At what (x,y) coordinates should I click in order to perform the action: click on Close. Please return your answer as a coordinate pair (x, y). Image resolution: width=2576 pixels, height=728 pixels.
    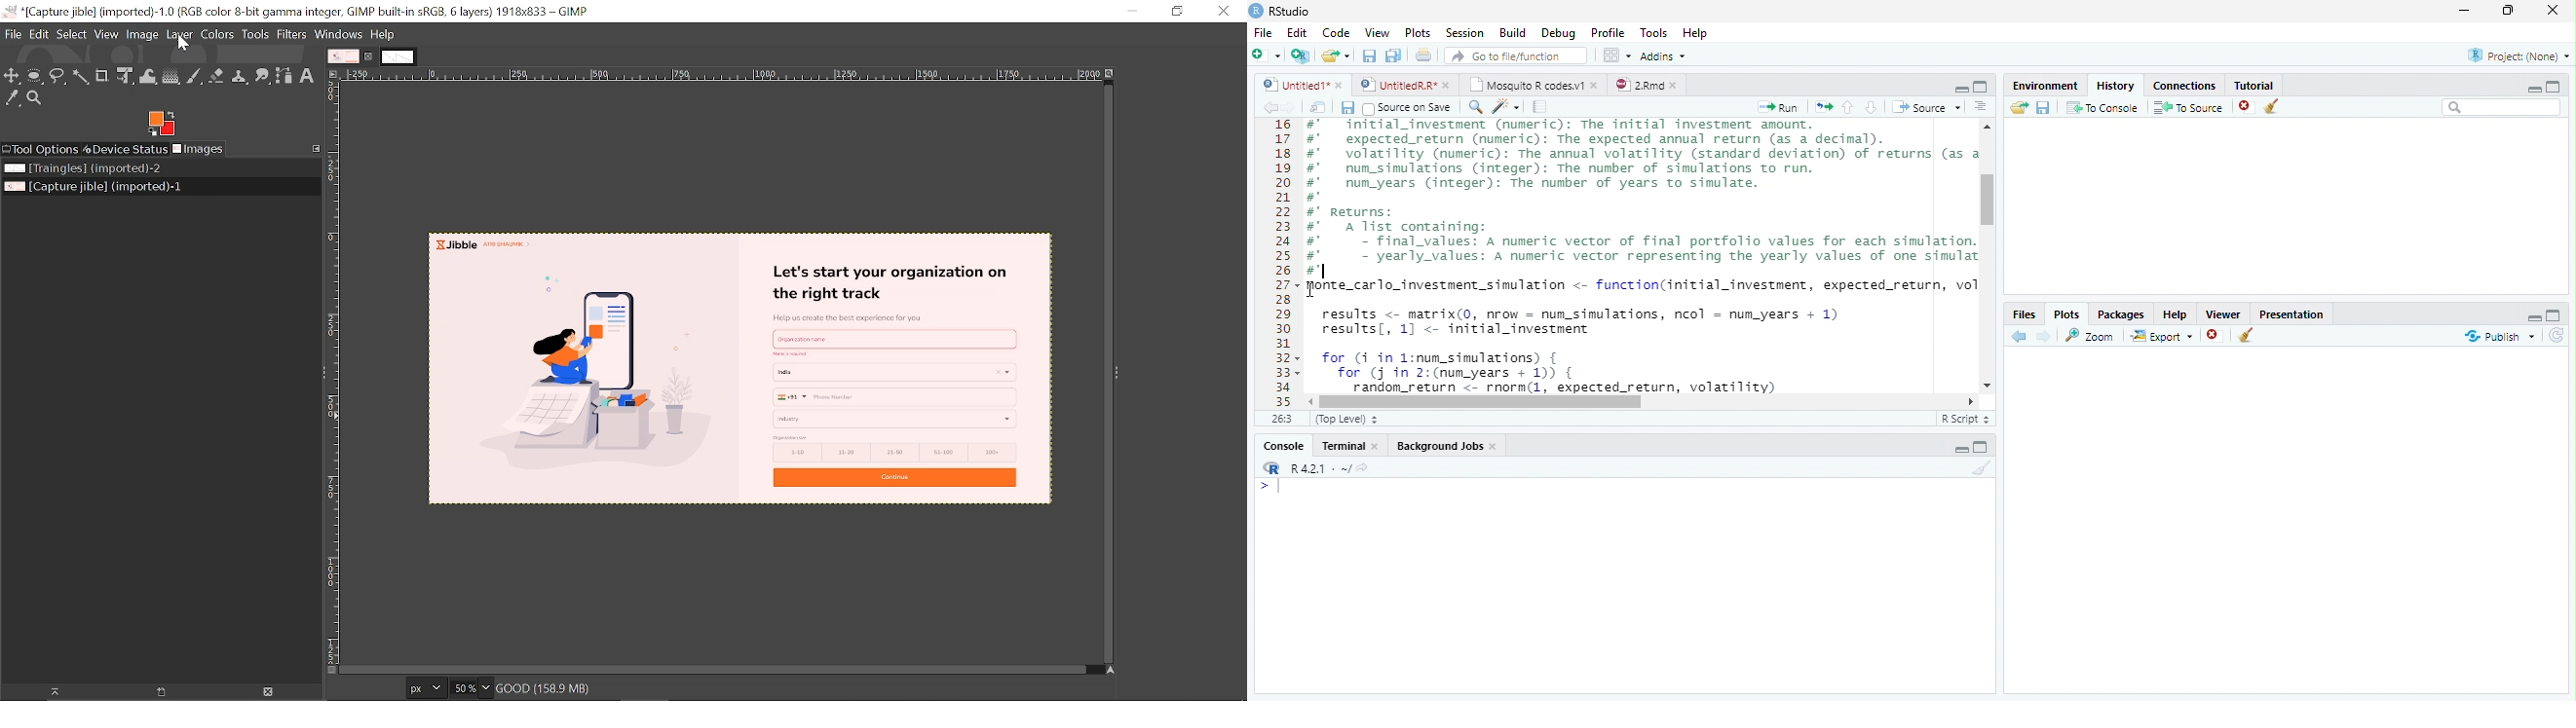
    Looking at the image, I should click on (1225, 13).